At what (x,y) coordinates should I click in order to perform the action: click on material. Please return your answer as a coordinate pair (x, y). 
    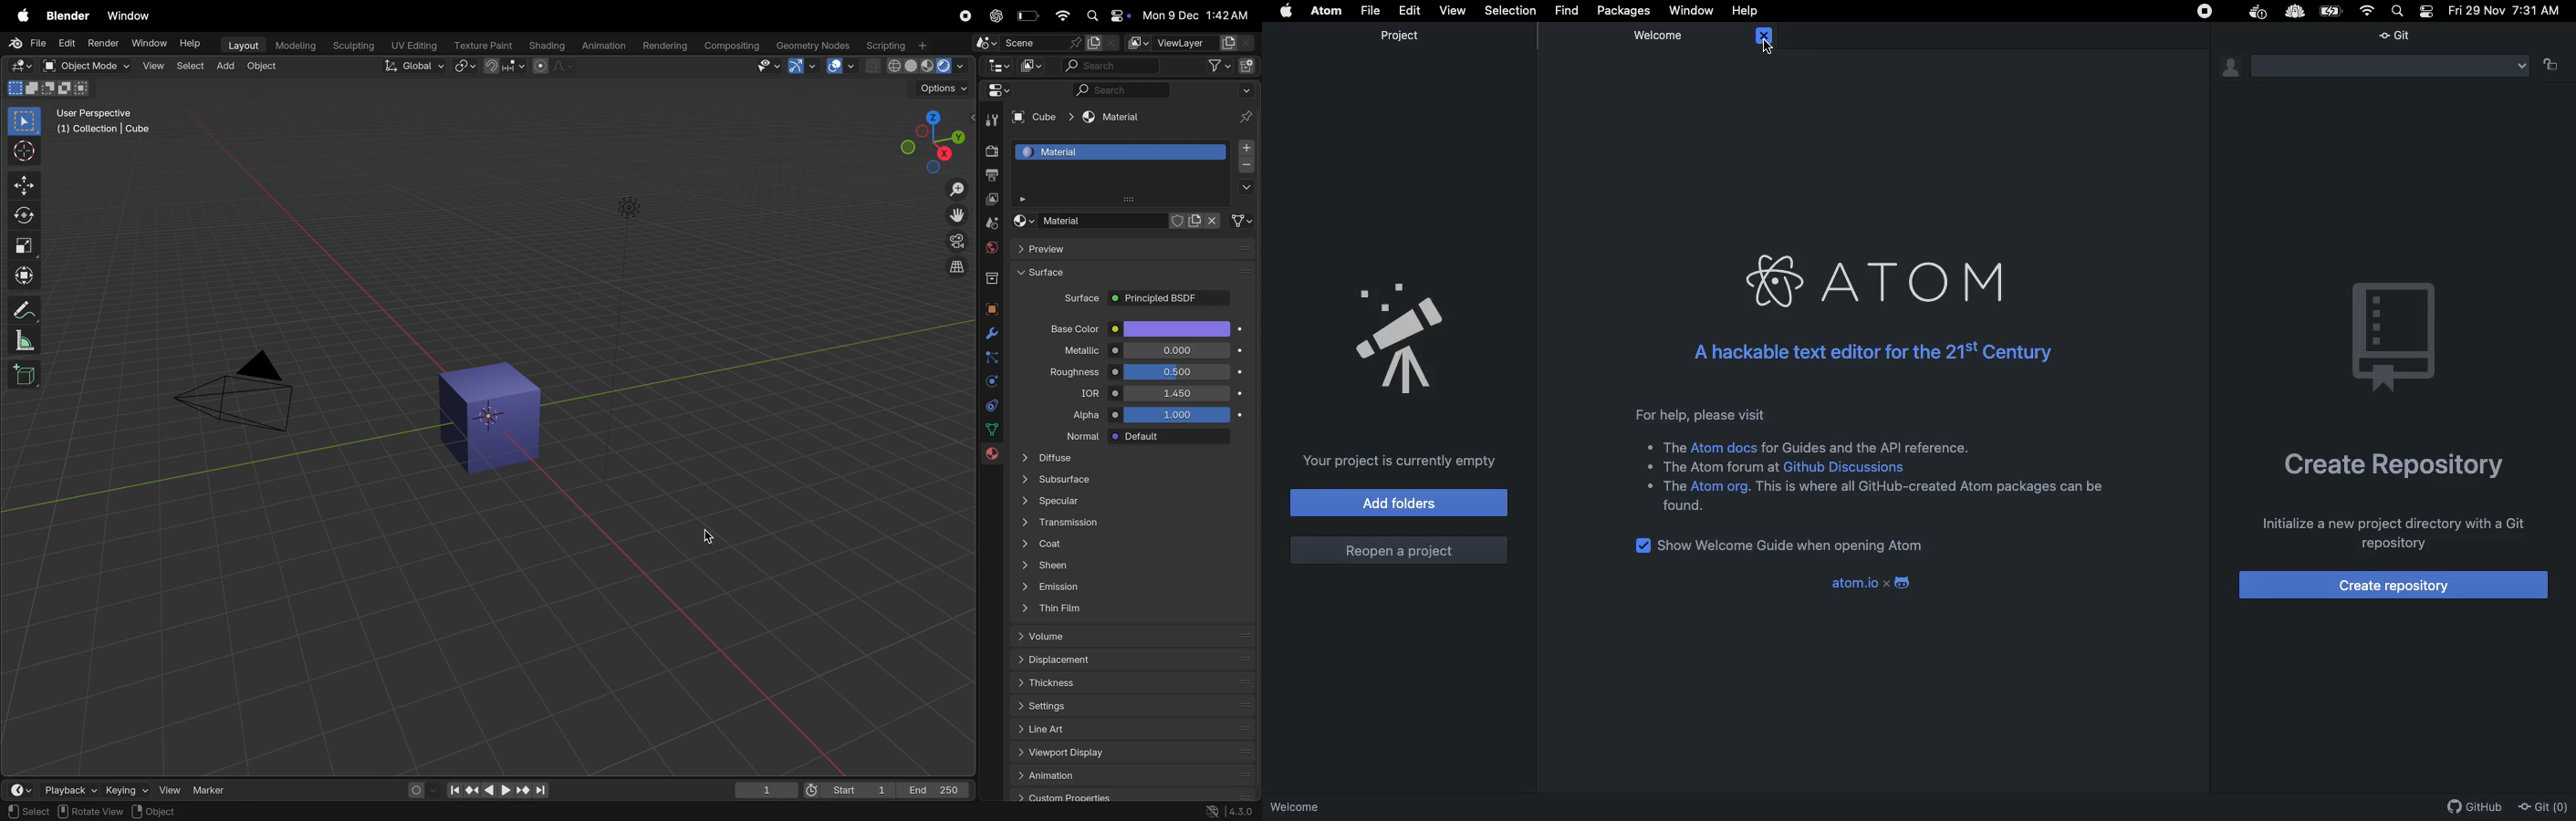
    Looking at the image, I should click on (1122, 151).